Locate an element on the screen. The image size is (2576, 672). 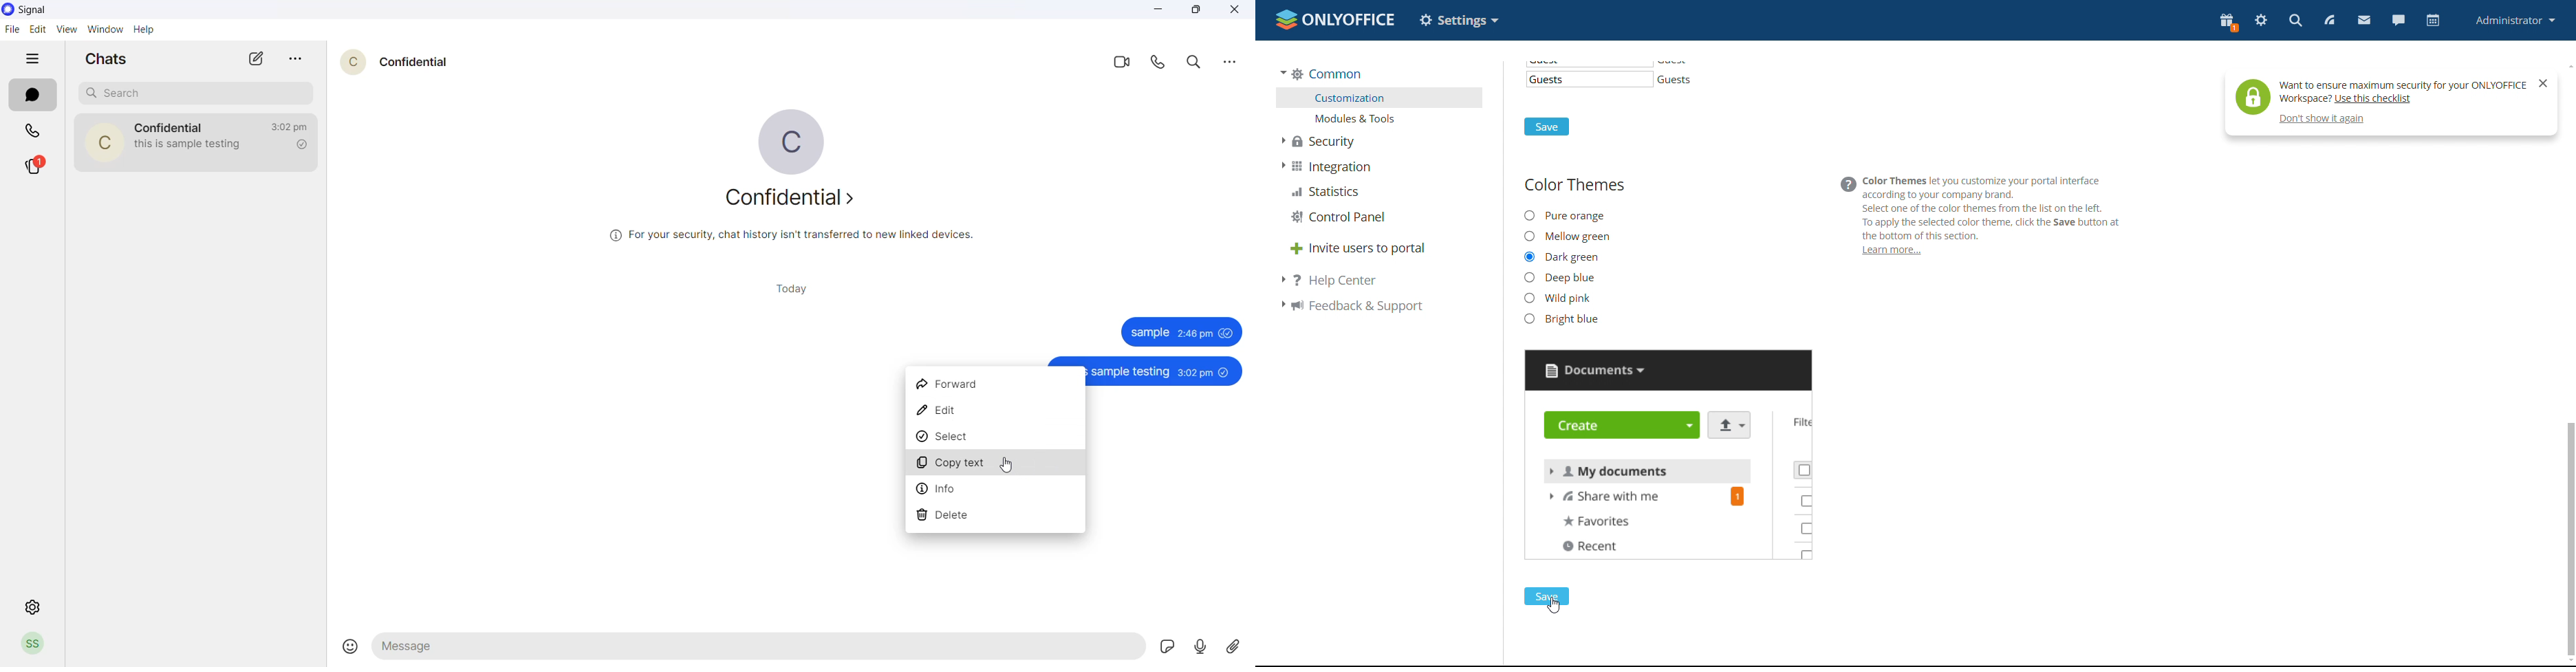
last message is located at coordinates (193, 146).